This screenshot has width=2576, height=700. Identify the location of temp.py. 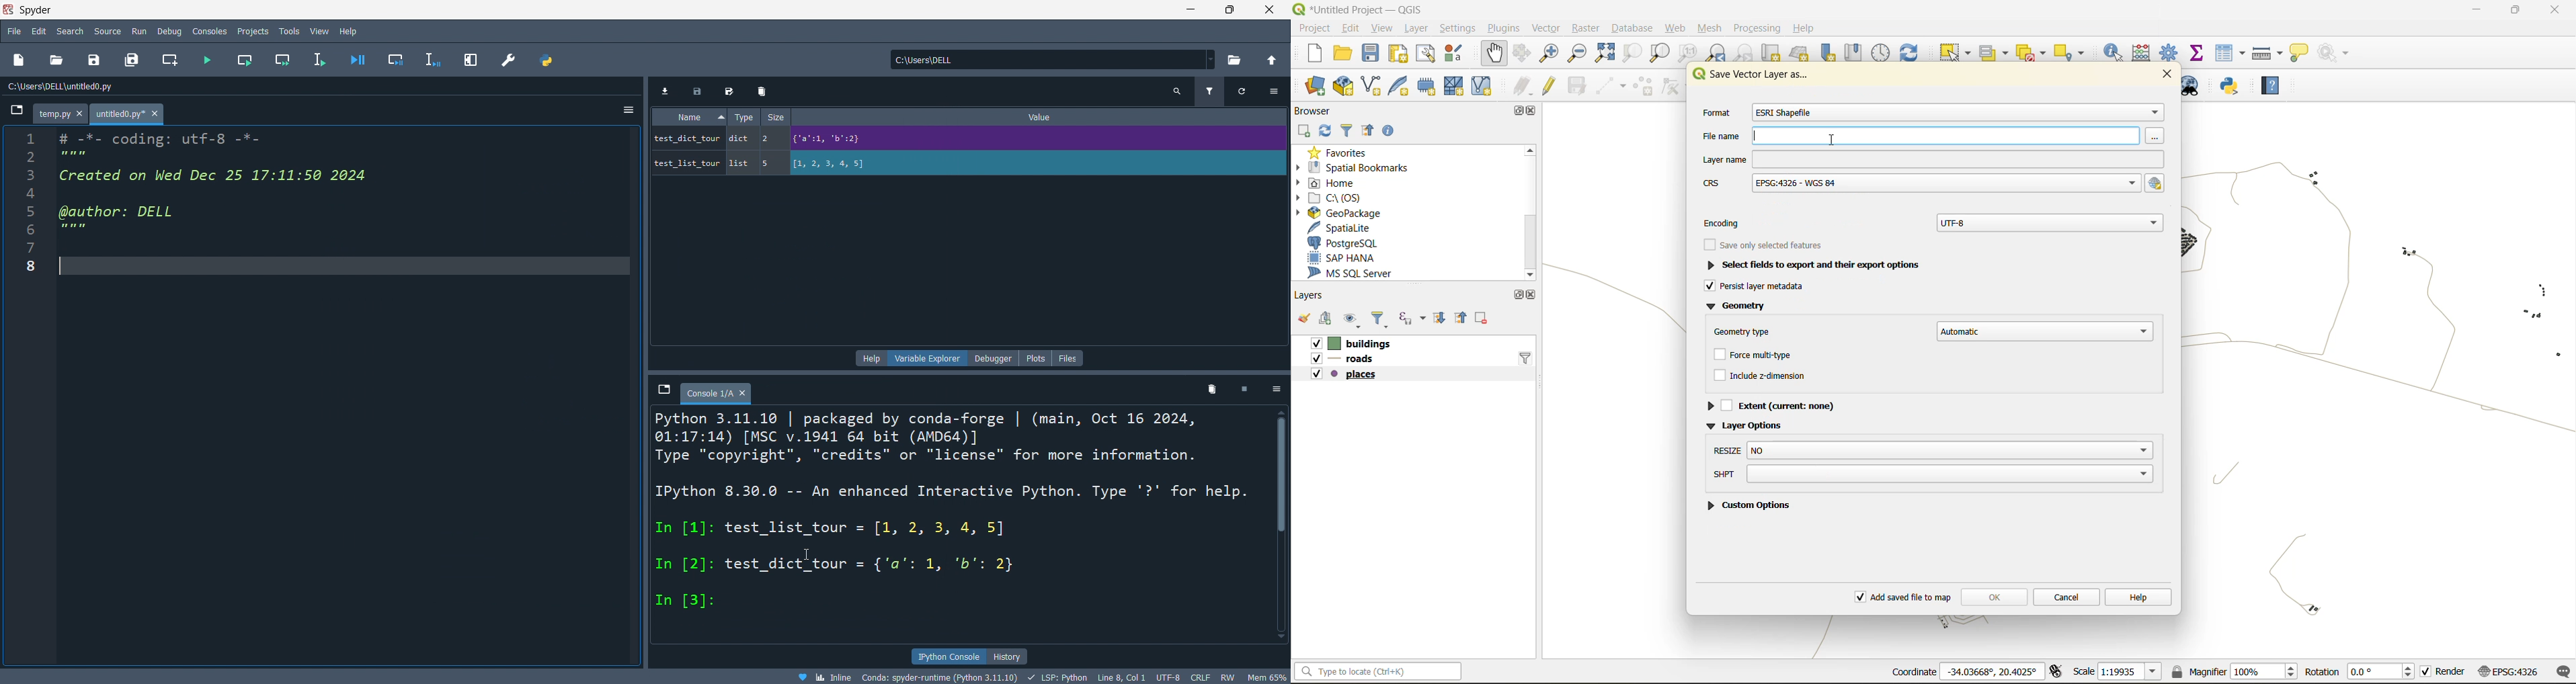
(64, 113).